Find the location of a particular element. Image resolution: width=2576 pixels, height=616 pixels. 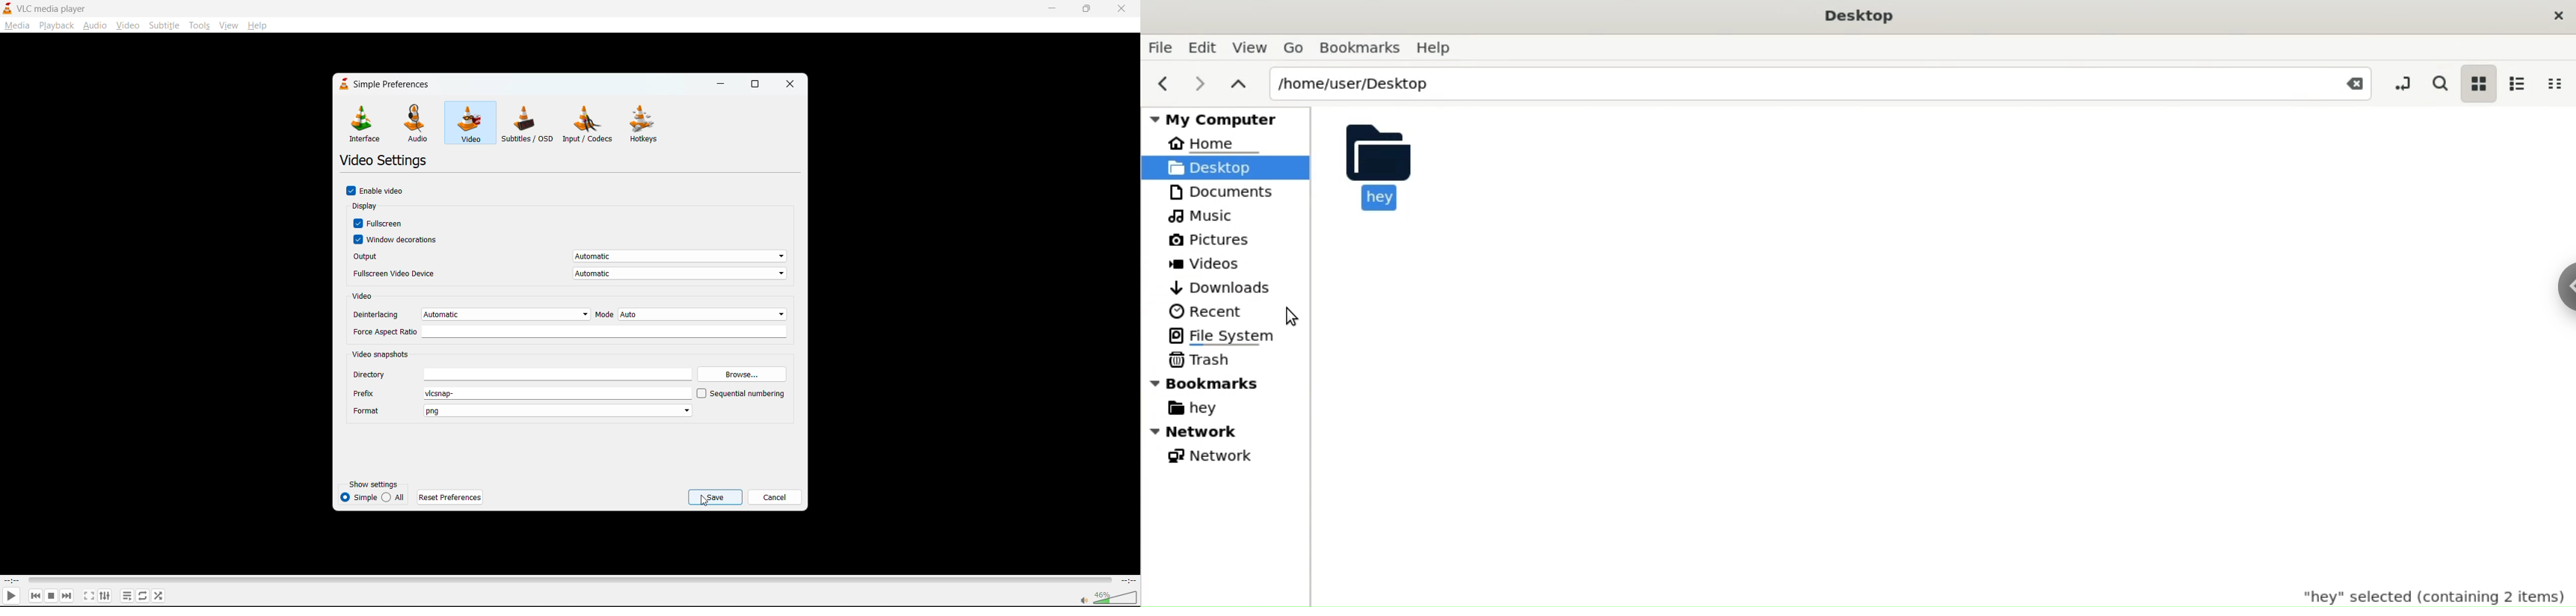

mode is located at coordinates (692, 314).